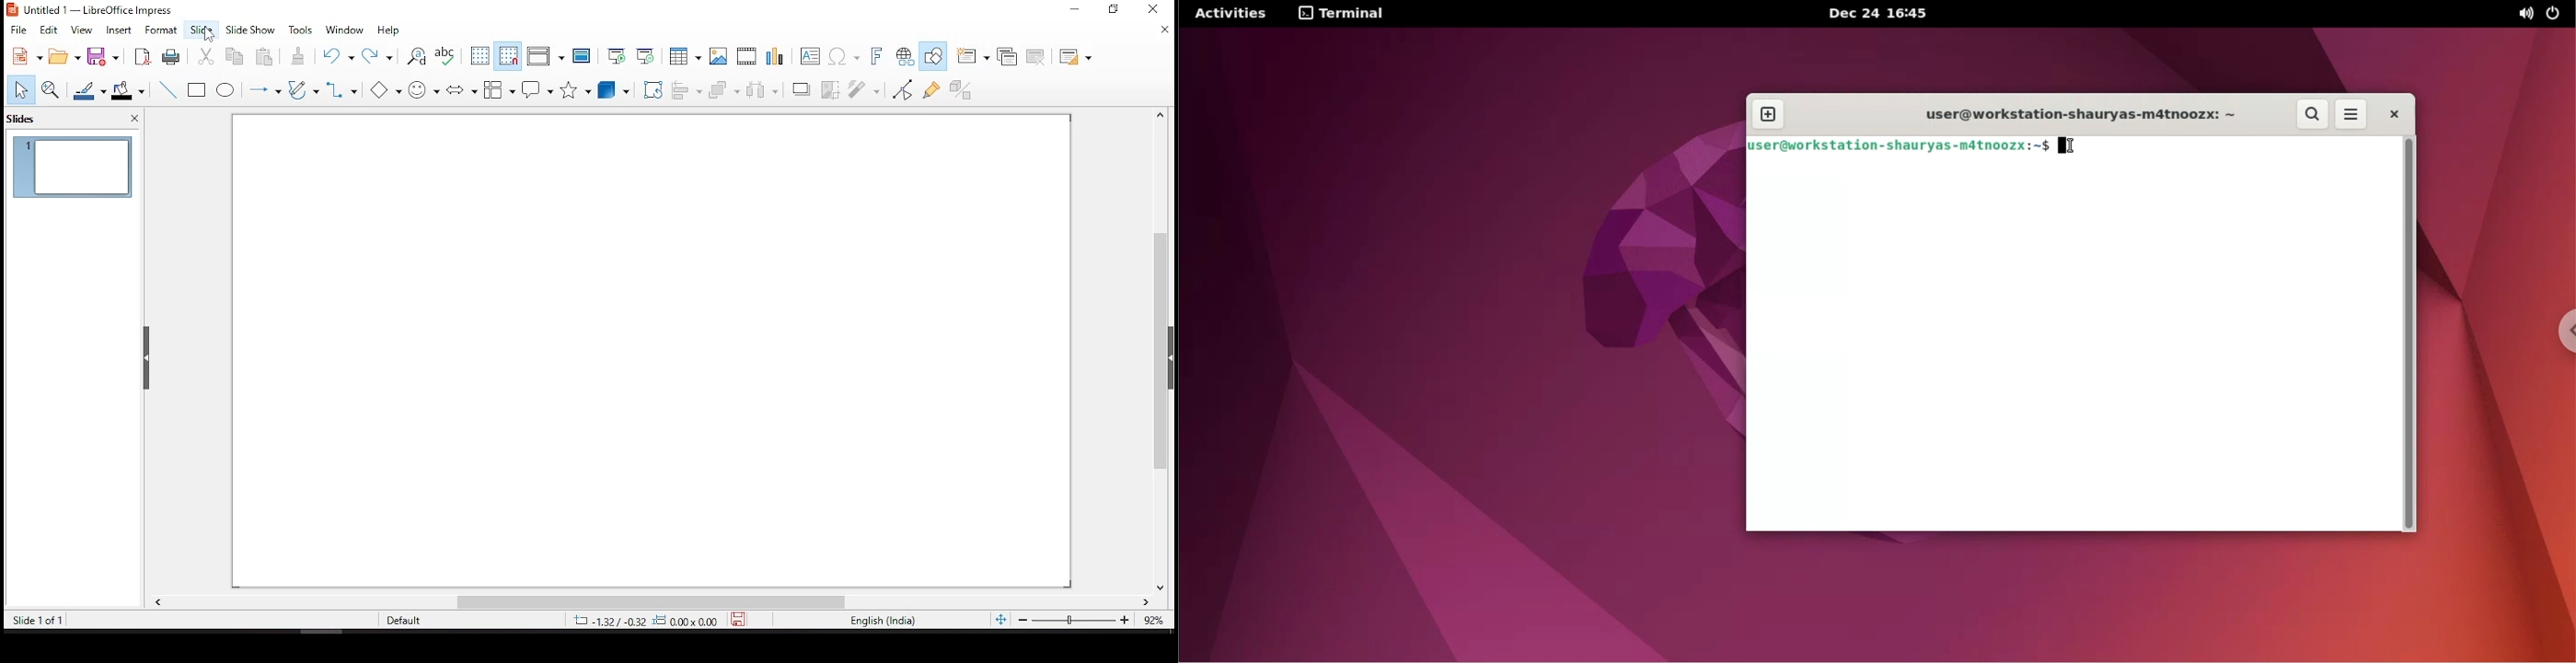  I want to click on fit slide to current window, so click(999, 621).